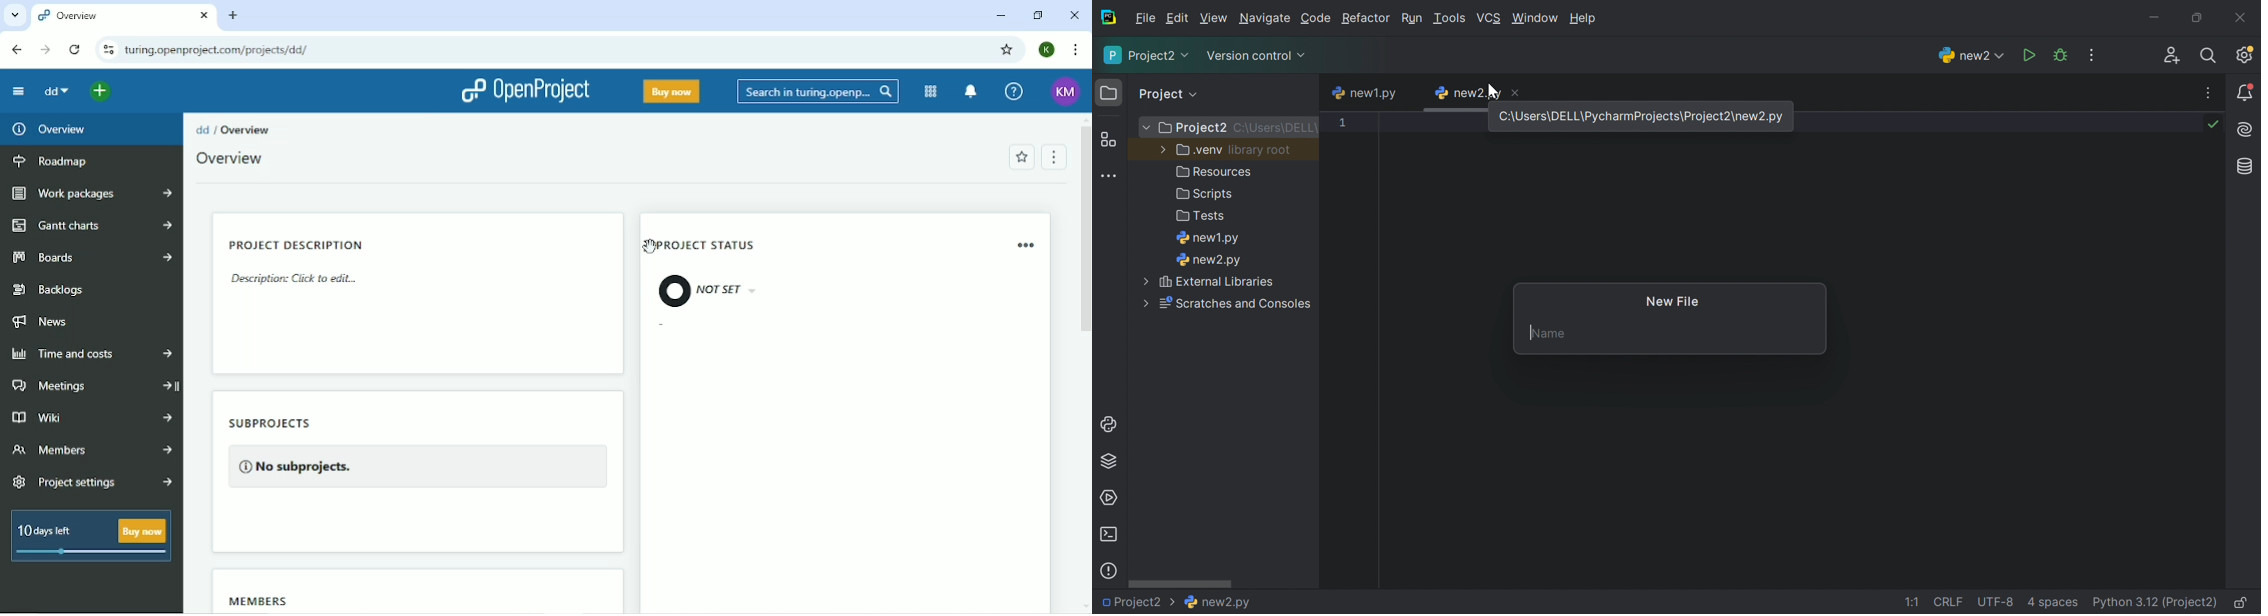 The width and height of the screenshot is (2268, 616). I want to click on Navigate, so click(1265, 20).